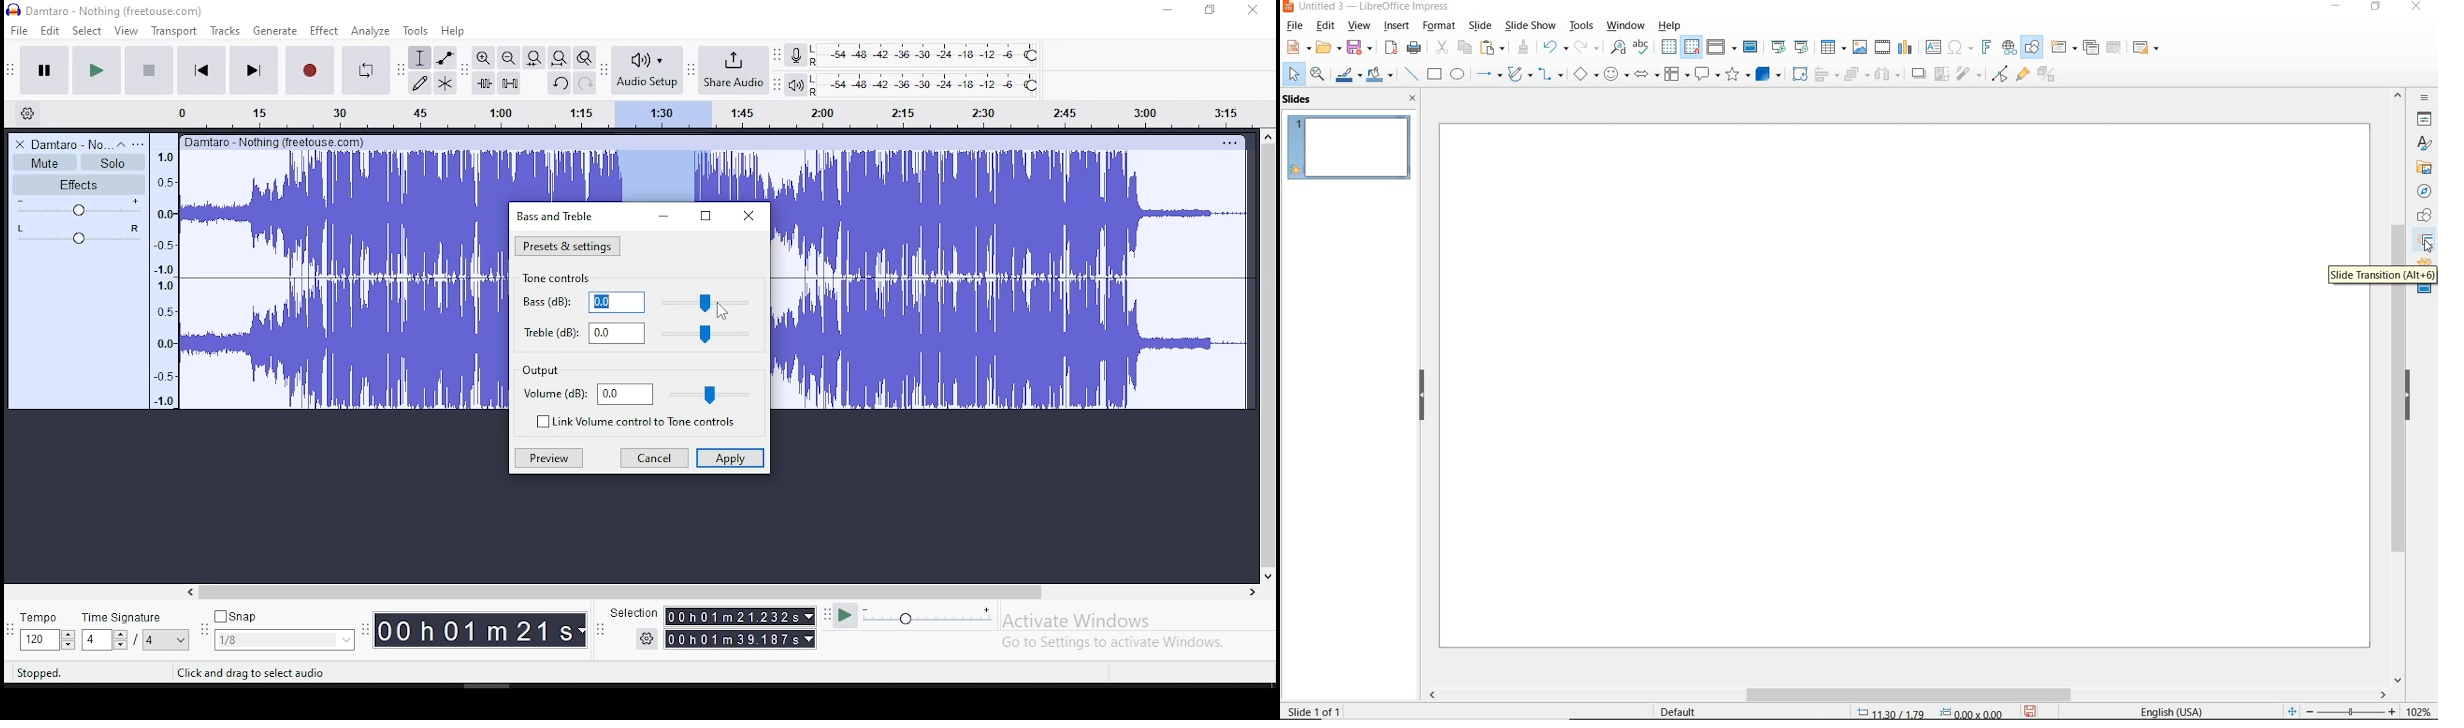 This screenshot has width=2464, height=728. What do you see at coordinates (750, 216) in the screenshot?
I see `close` at bounding box center [750, 216].